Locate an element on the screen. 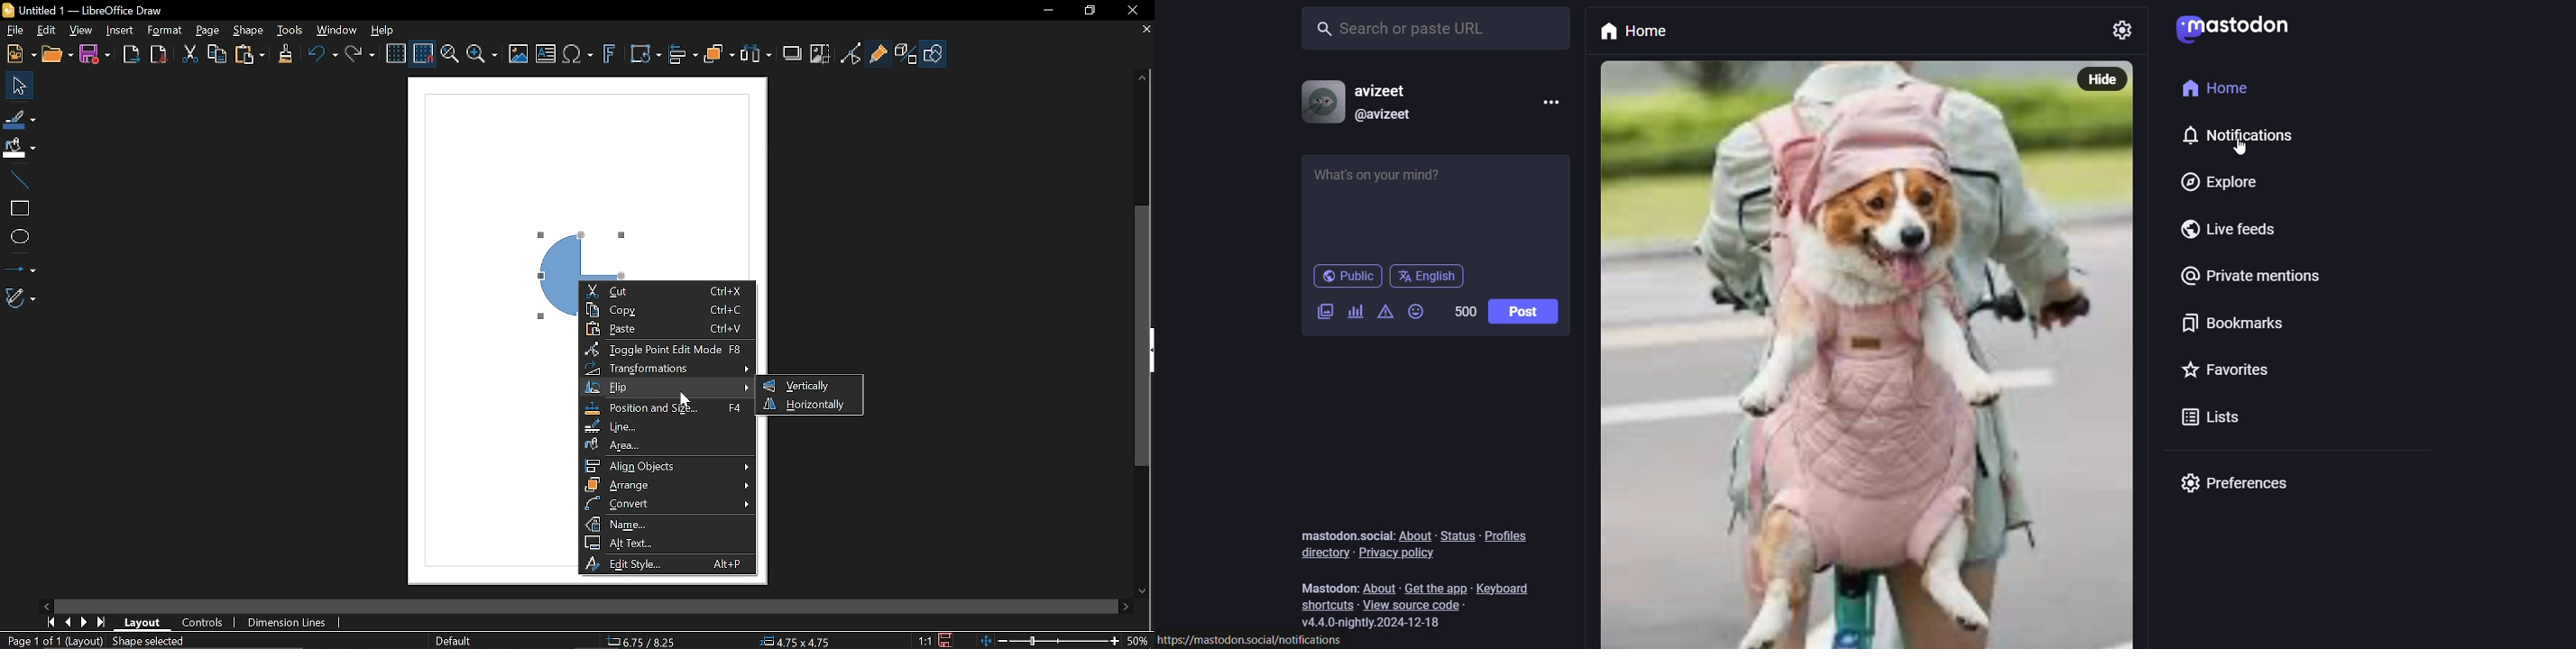  Format is located at coordinates (167, 32).